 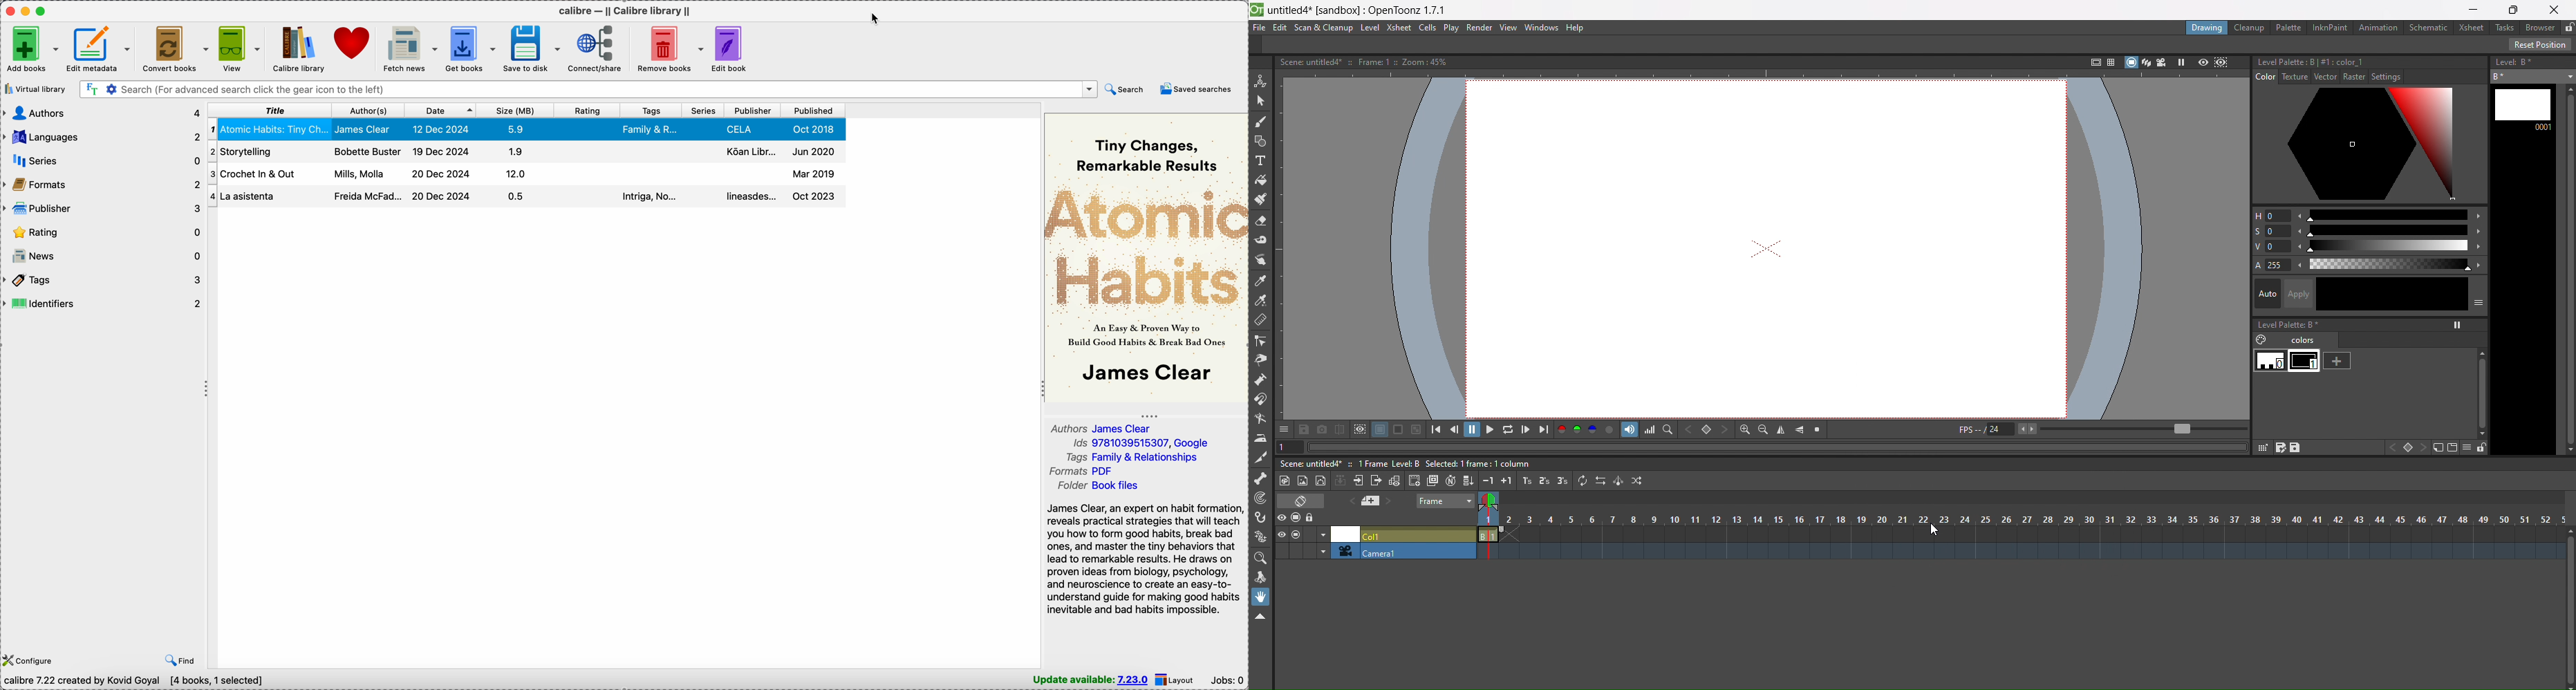 What do you see at coordinates (528, 151) in the screenshot?
I see `Crochet In & Out book details` at bounding box center [528, 151].